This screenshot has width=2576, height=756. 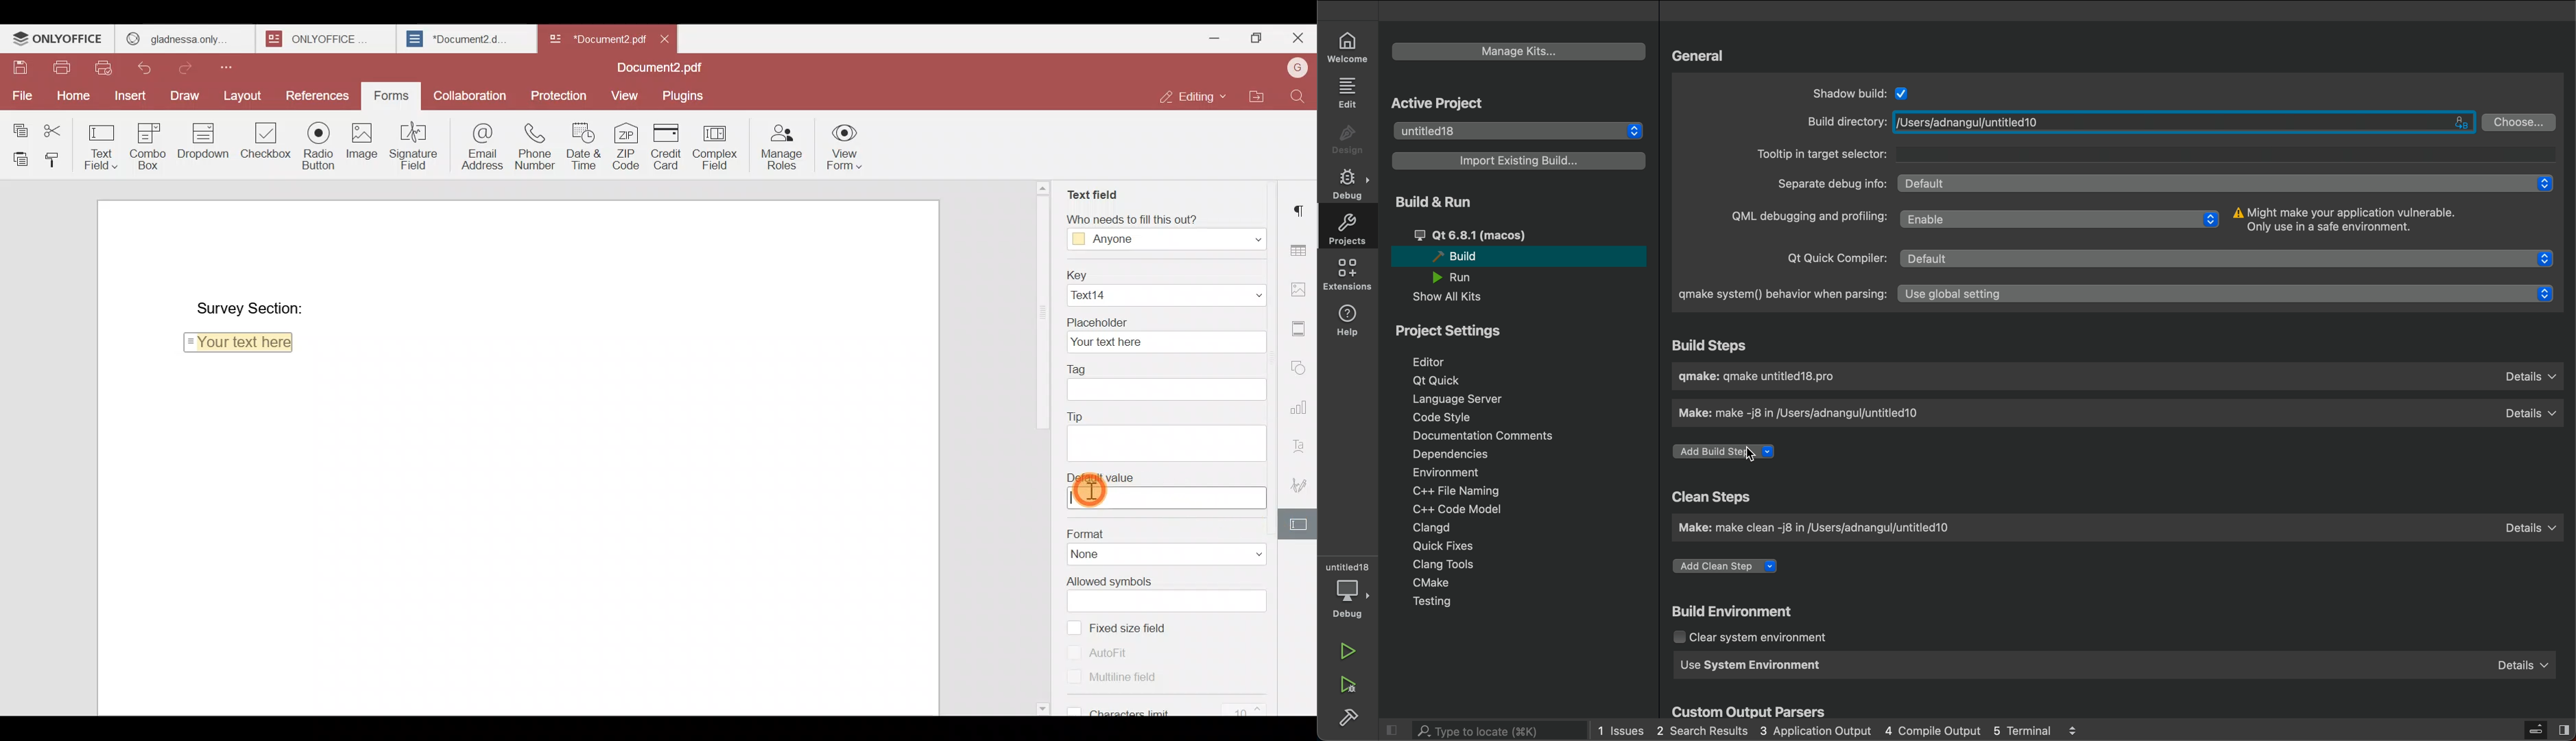 What do you see at coordinates (1442, 545) in the screenshot?
I see `Quick Fixes` at bounding box center [1442, 545].